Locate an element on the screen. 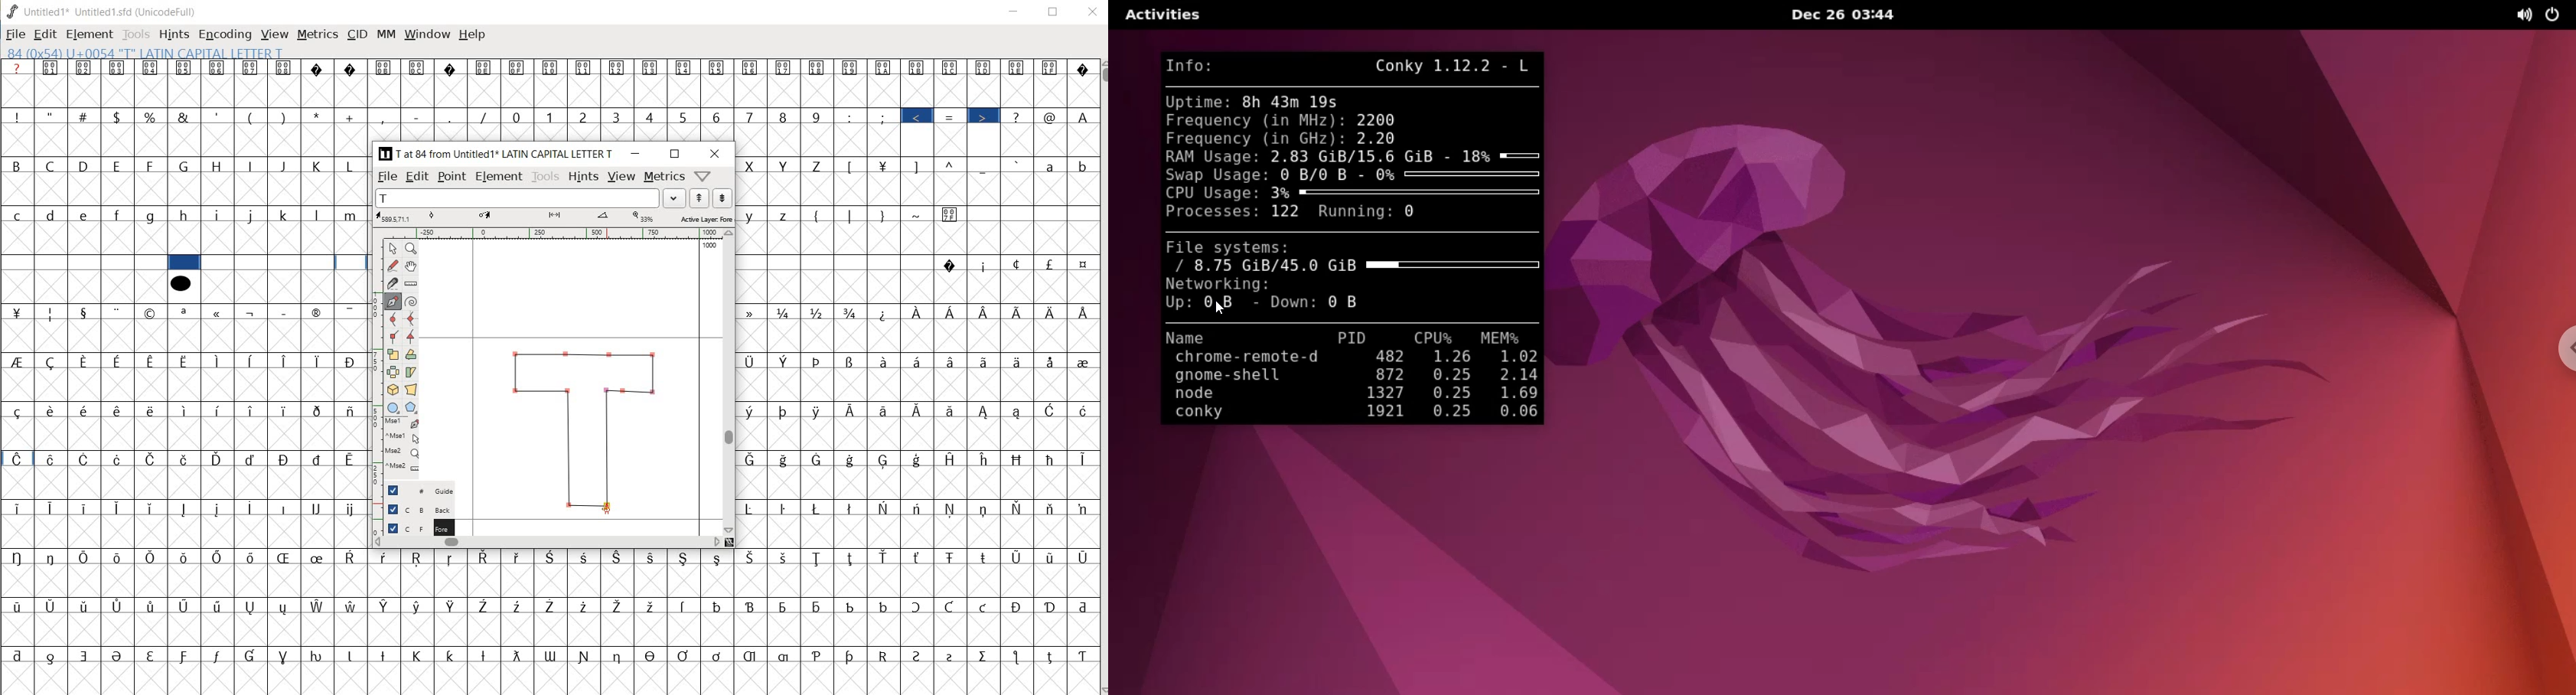 The image size is (2576, 700). Symbol is located at coordinates (851, 606).